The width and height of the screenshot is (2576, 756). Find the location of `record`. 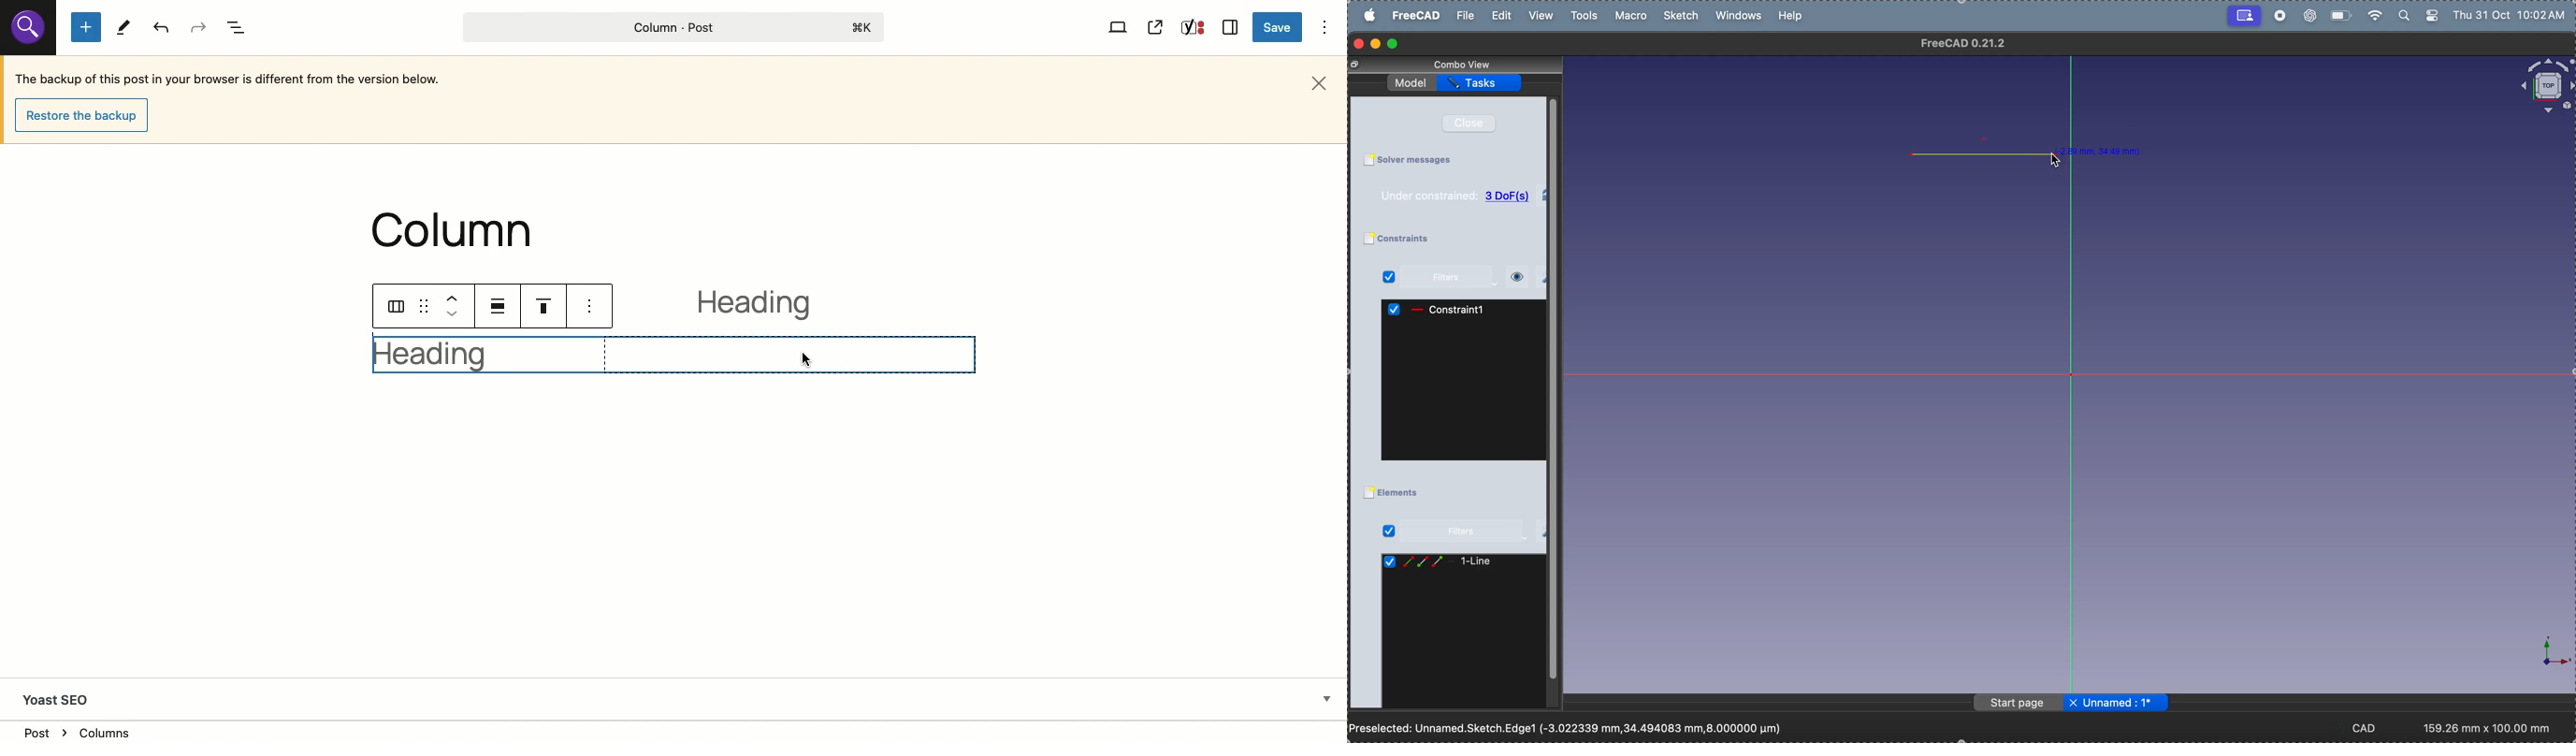

record is located at coordinates (2279, 16).